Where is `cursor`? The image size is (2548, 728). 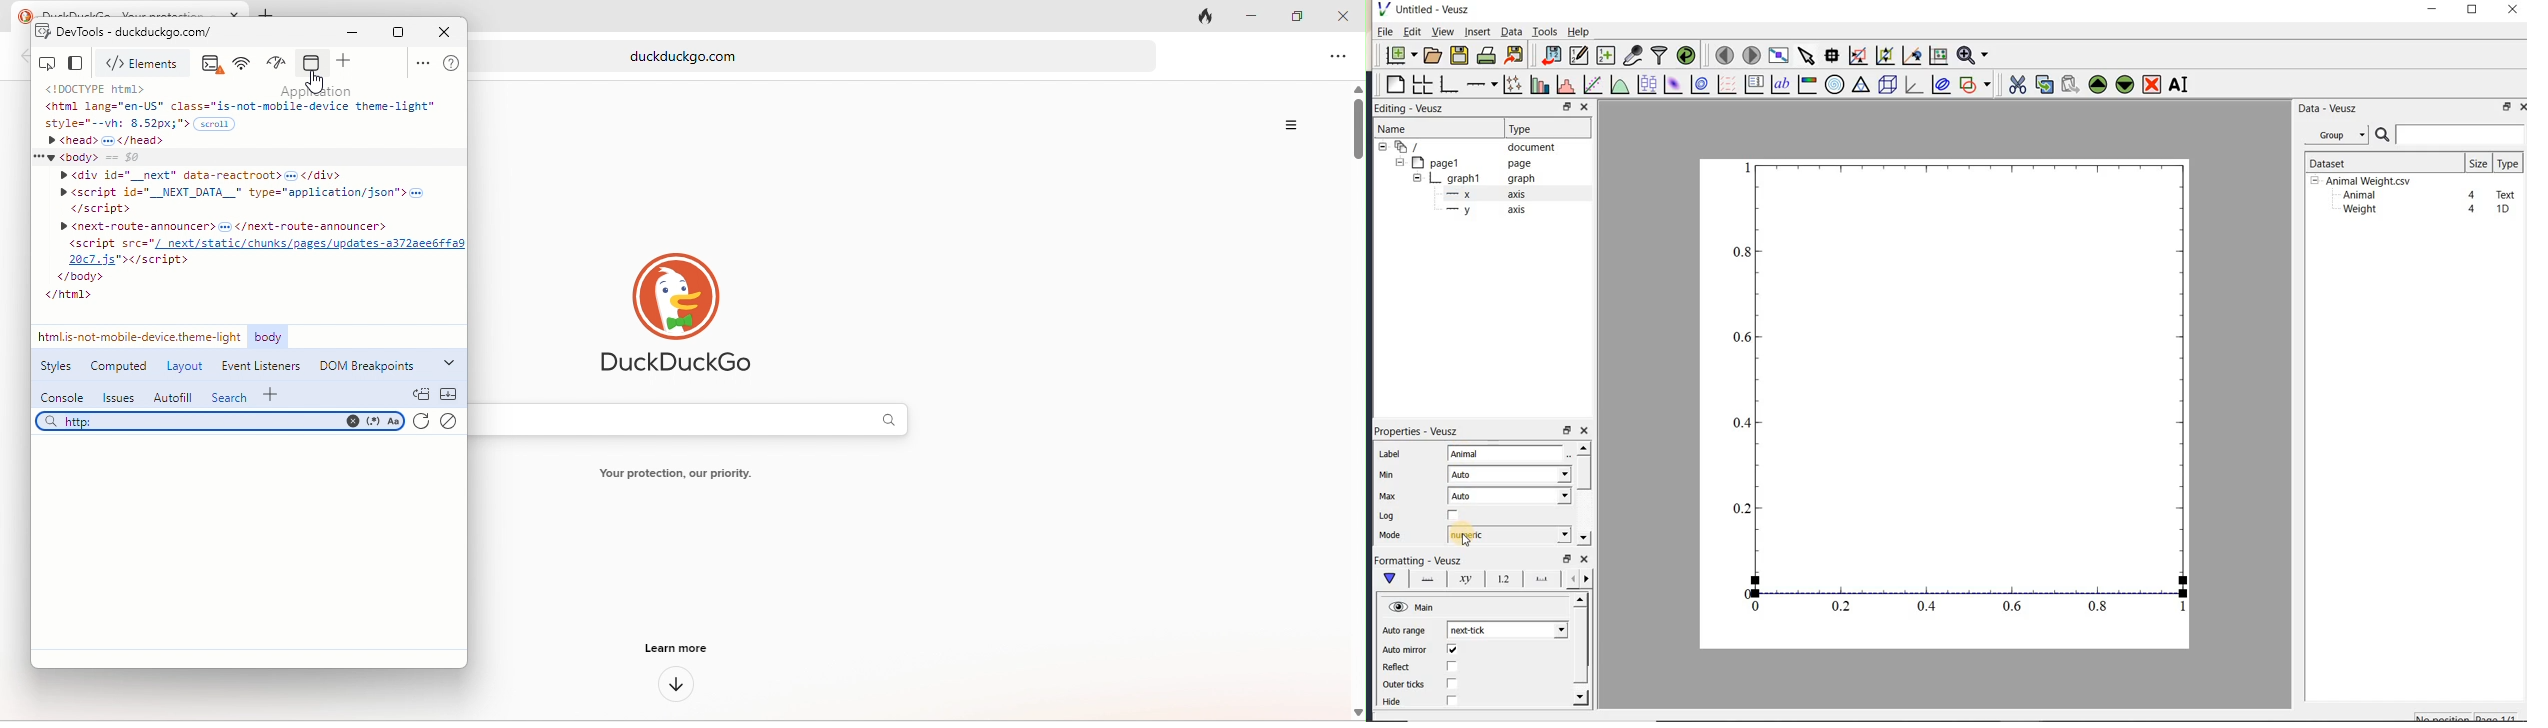
cursor is located at coordinates (1466, 541).